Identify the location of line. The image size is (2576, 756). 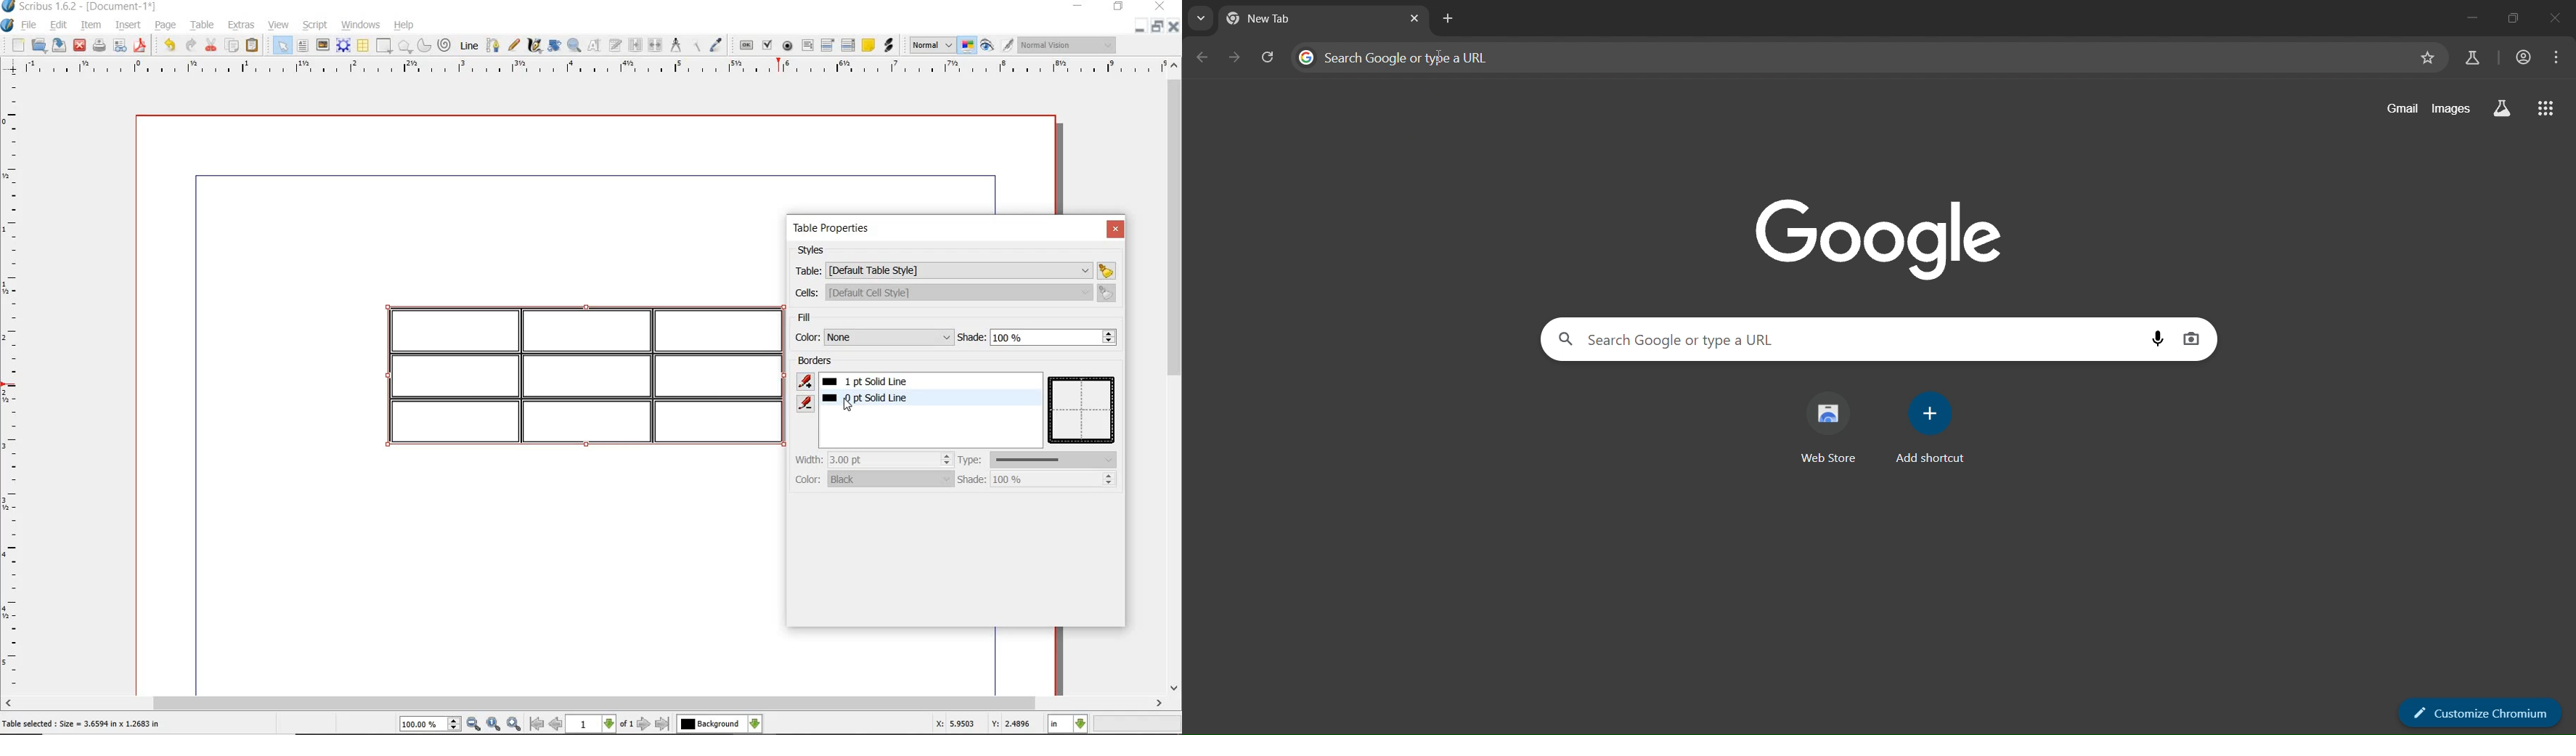
(469, 45).